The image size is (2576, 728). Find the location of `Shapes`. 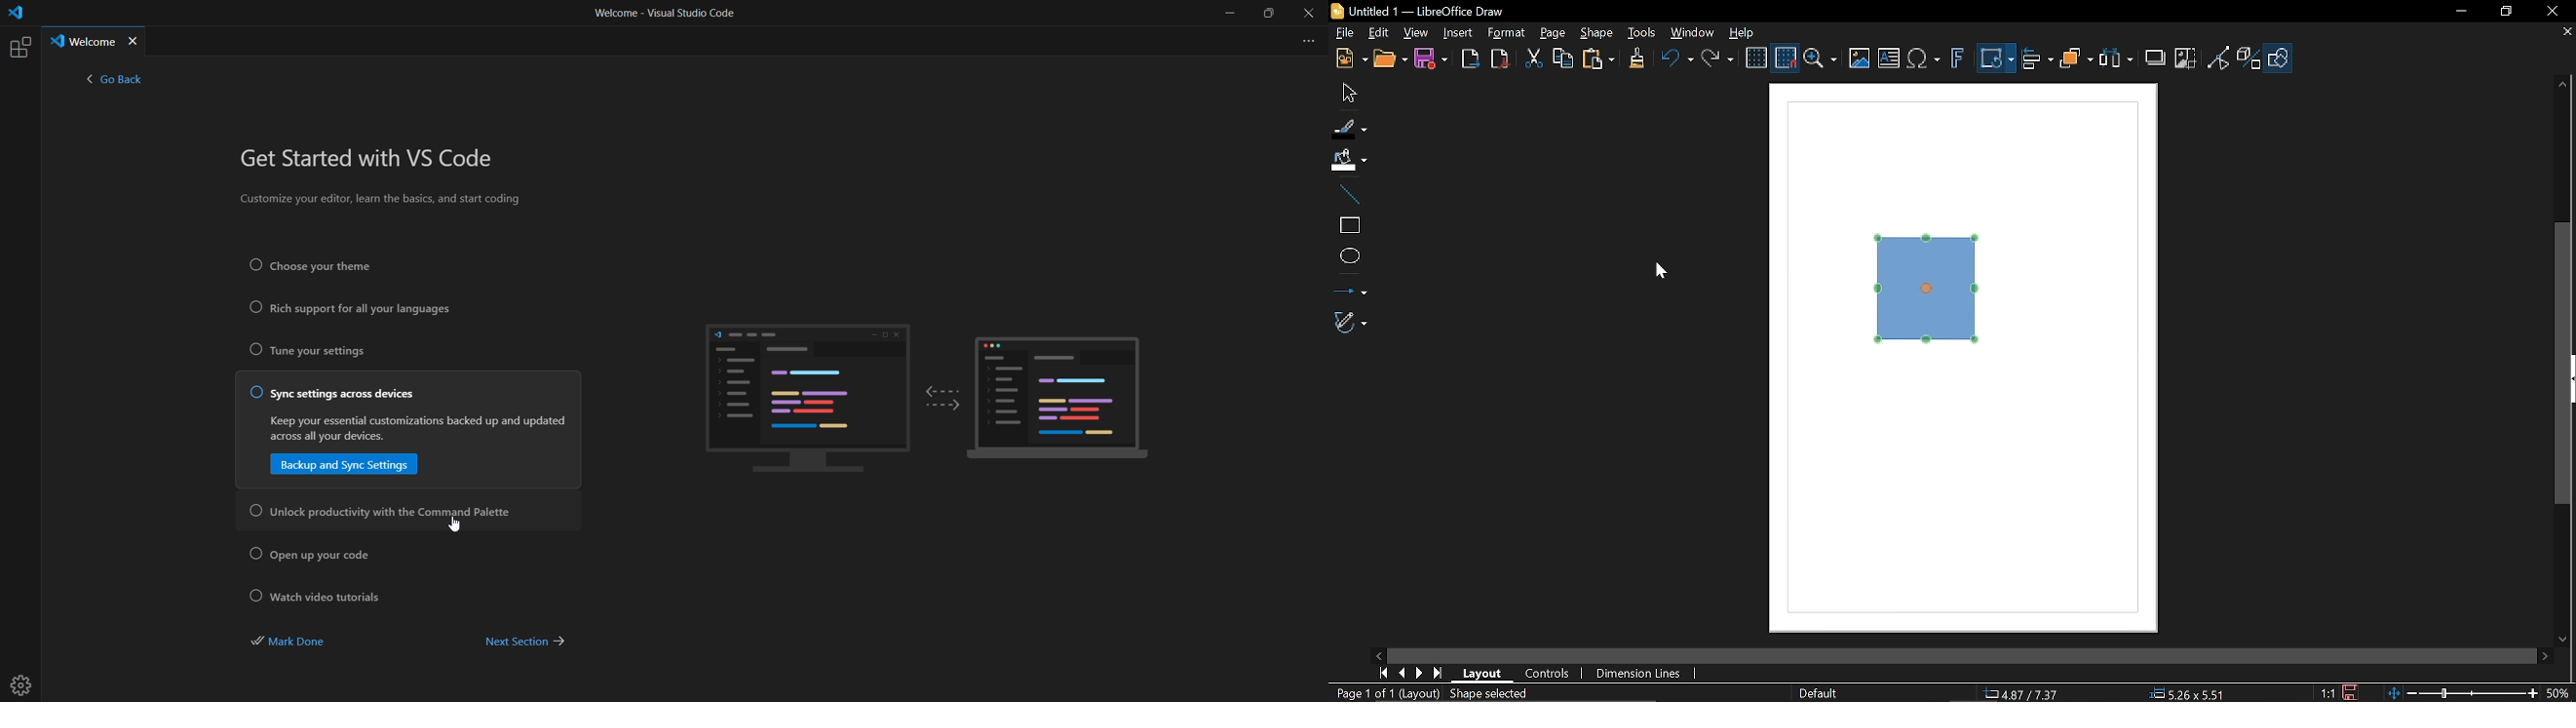

Shapes is located at coordinates (2278, 58).